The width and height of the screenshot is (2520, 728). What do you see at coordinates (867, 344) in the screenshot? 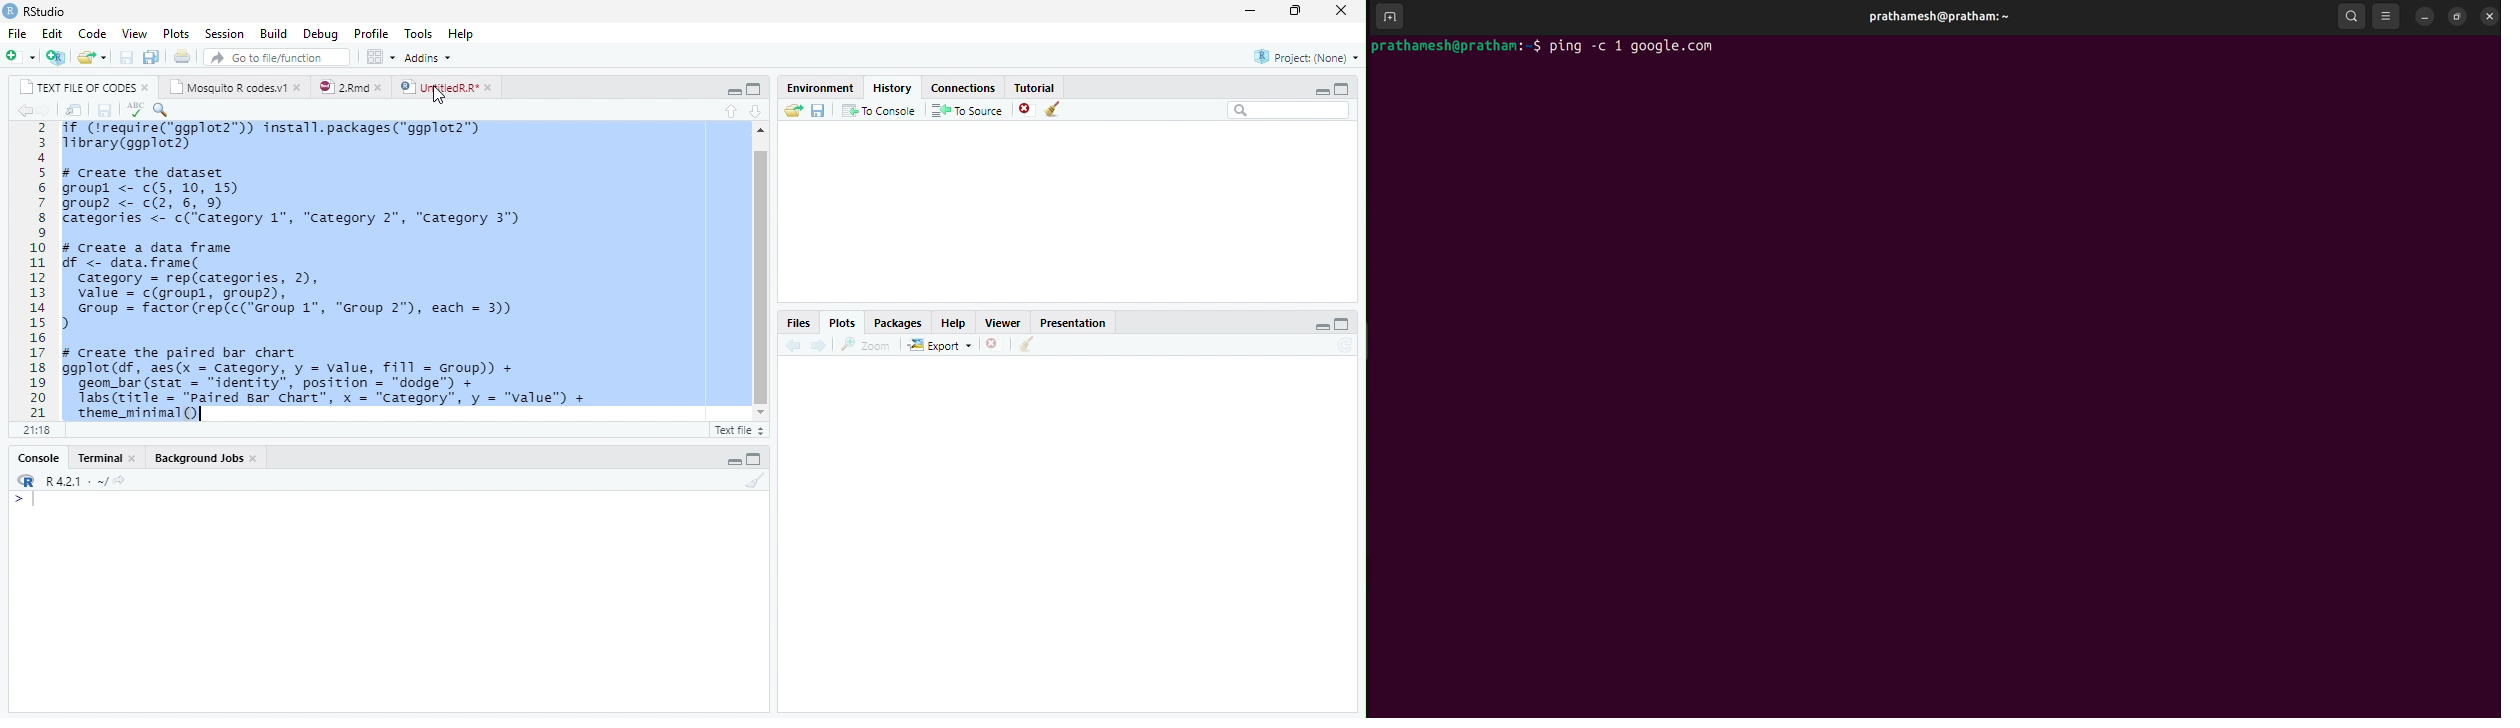
I see `zoom` at bounding box center [867, 344].